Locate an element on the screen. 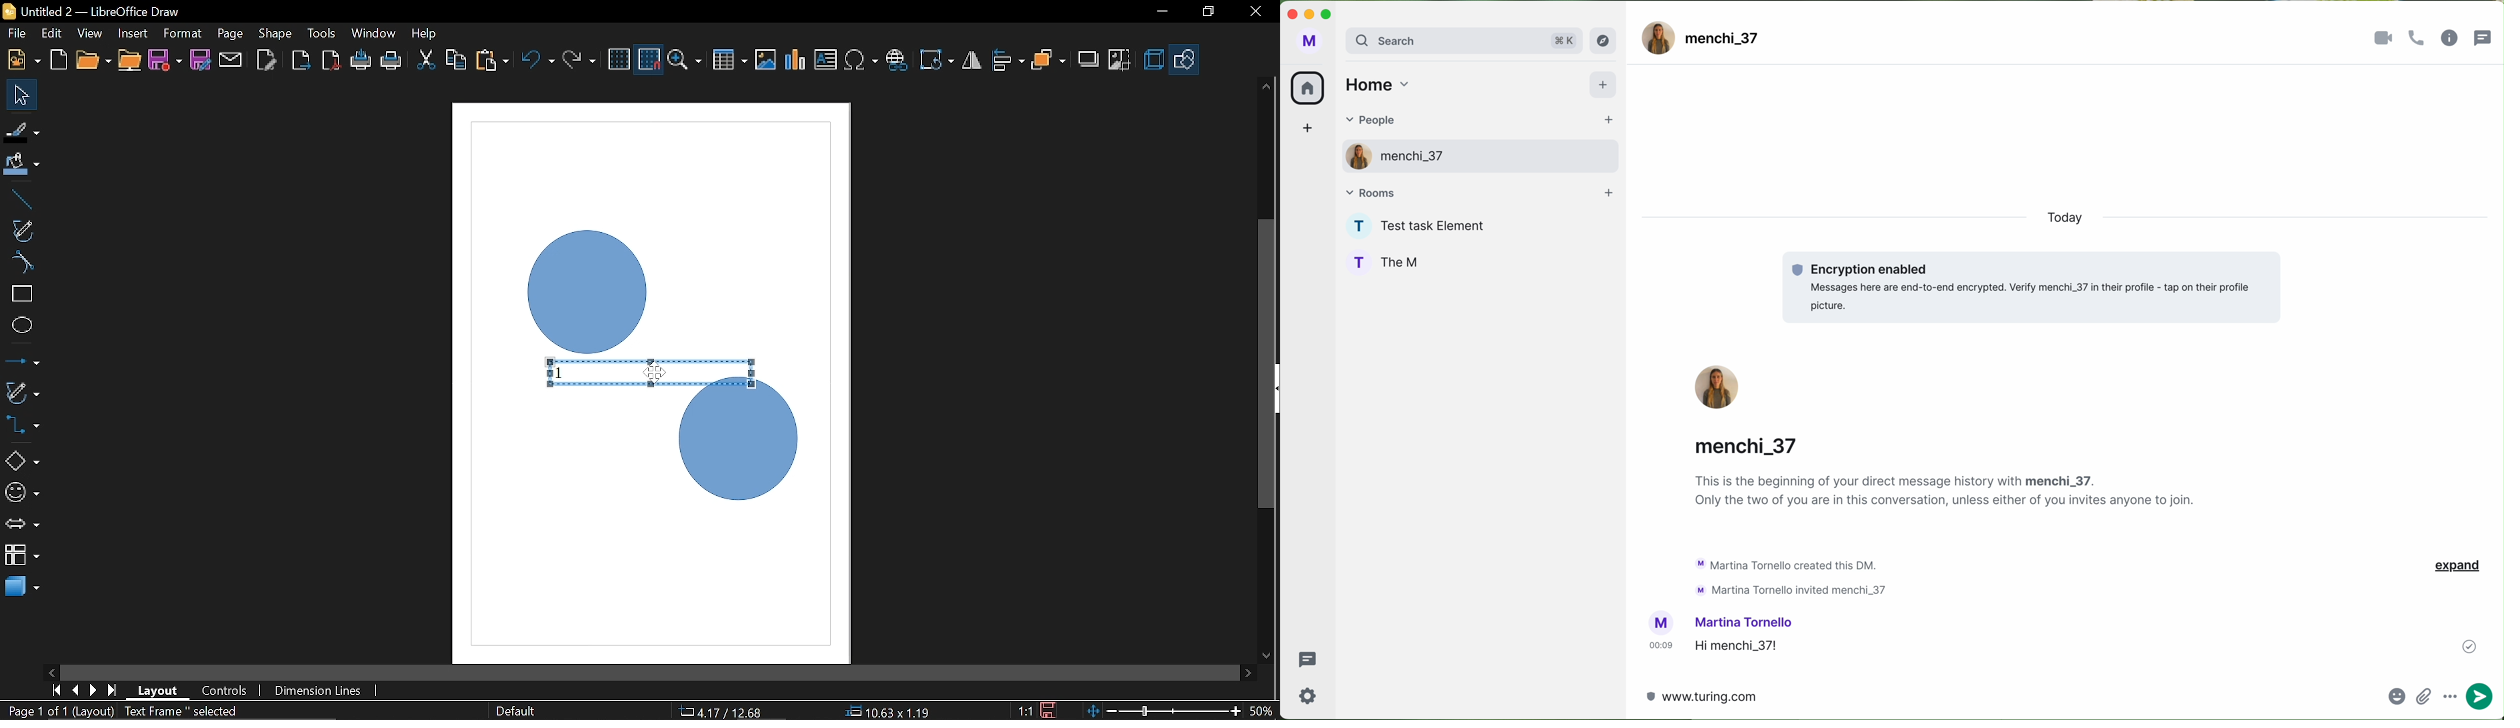 This screenshot has width=2520, height=728. profile image is located at coordinates (1659, 37).